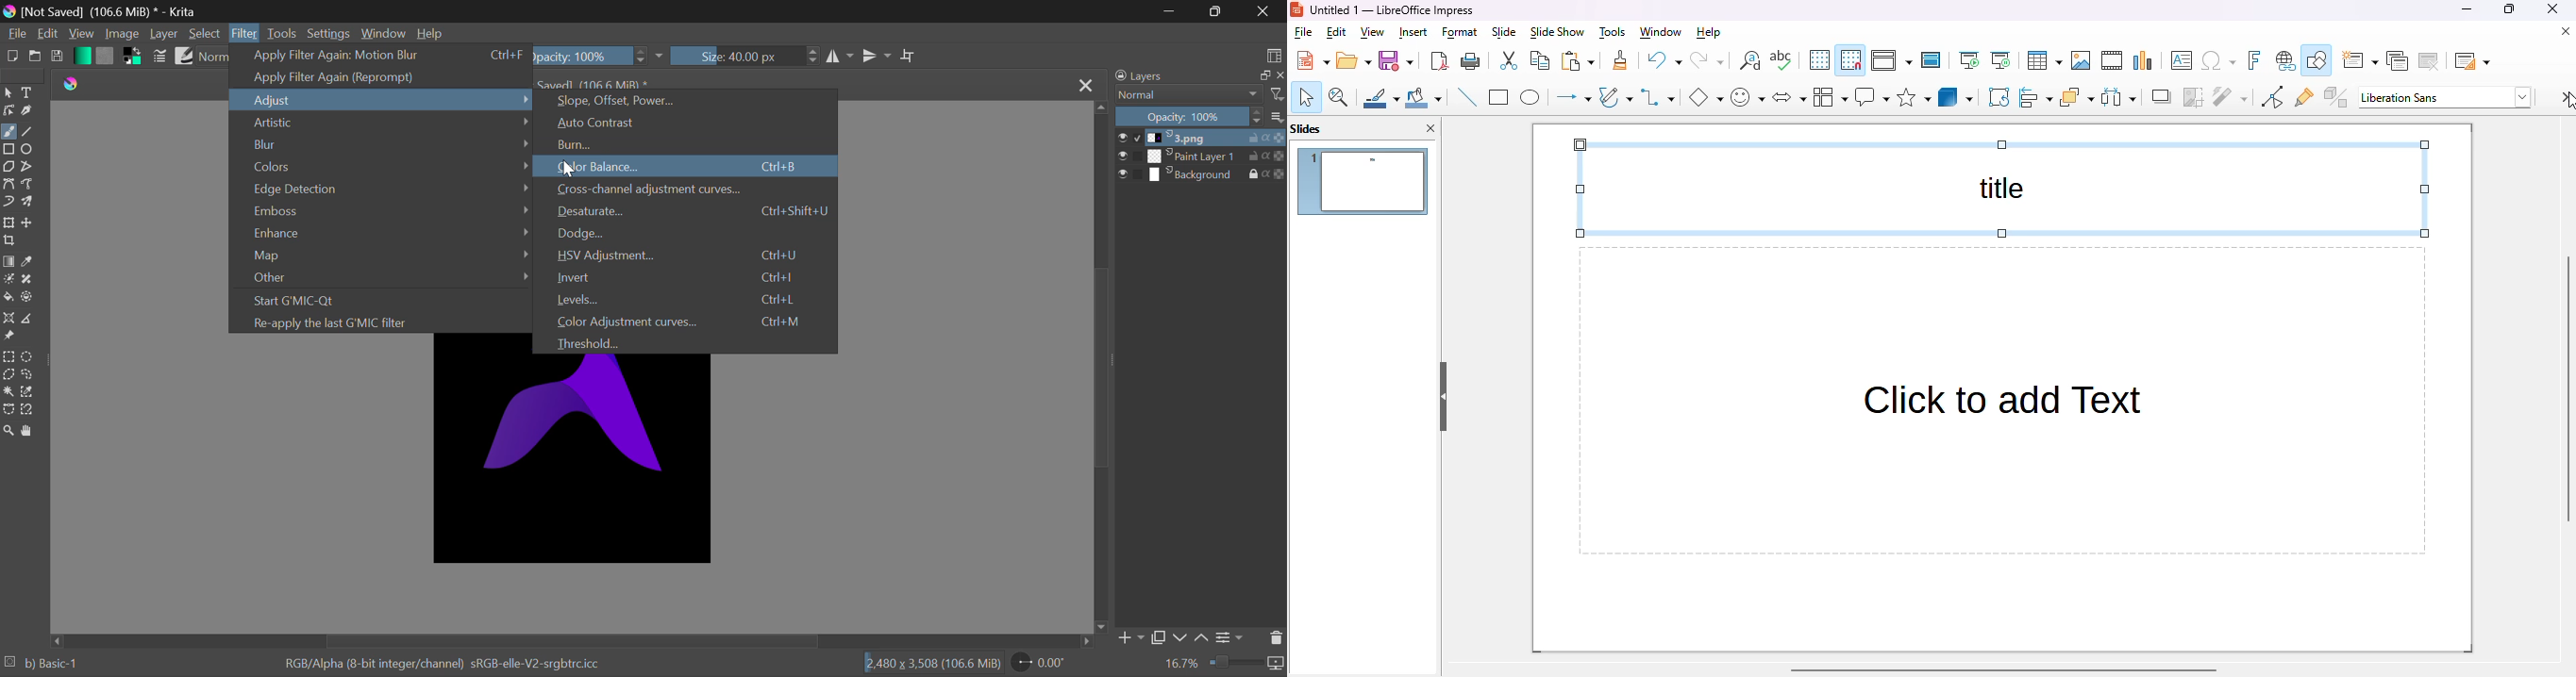  What do you see at coordinates (81, 56) in the screenshot?
I see `Gradient` at bounding box center [81, 56].